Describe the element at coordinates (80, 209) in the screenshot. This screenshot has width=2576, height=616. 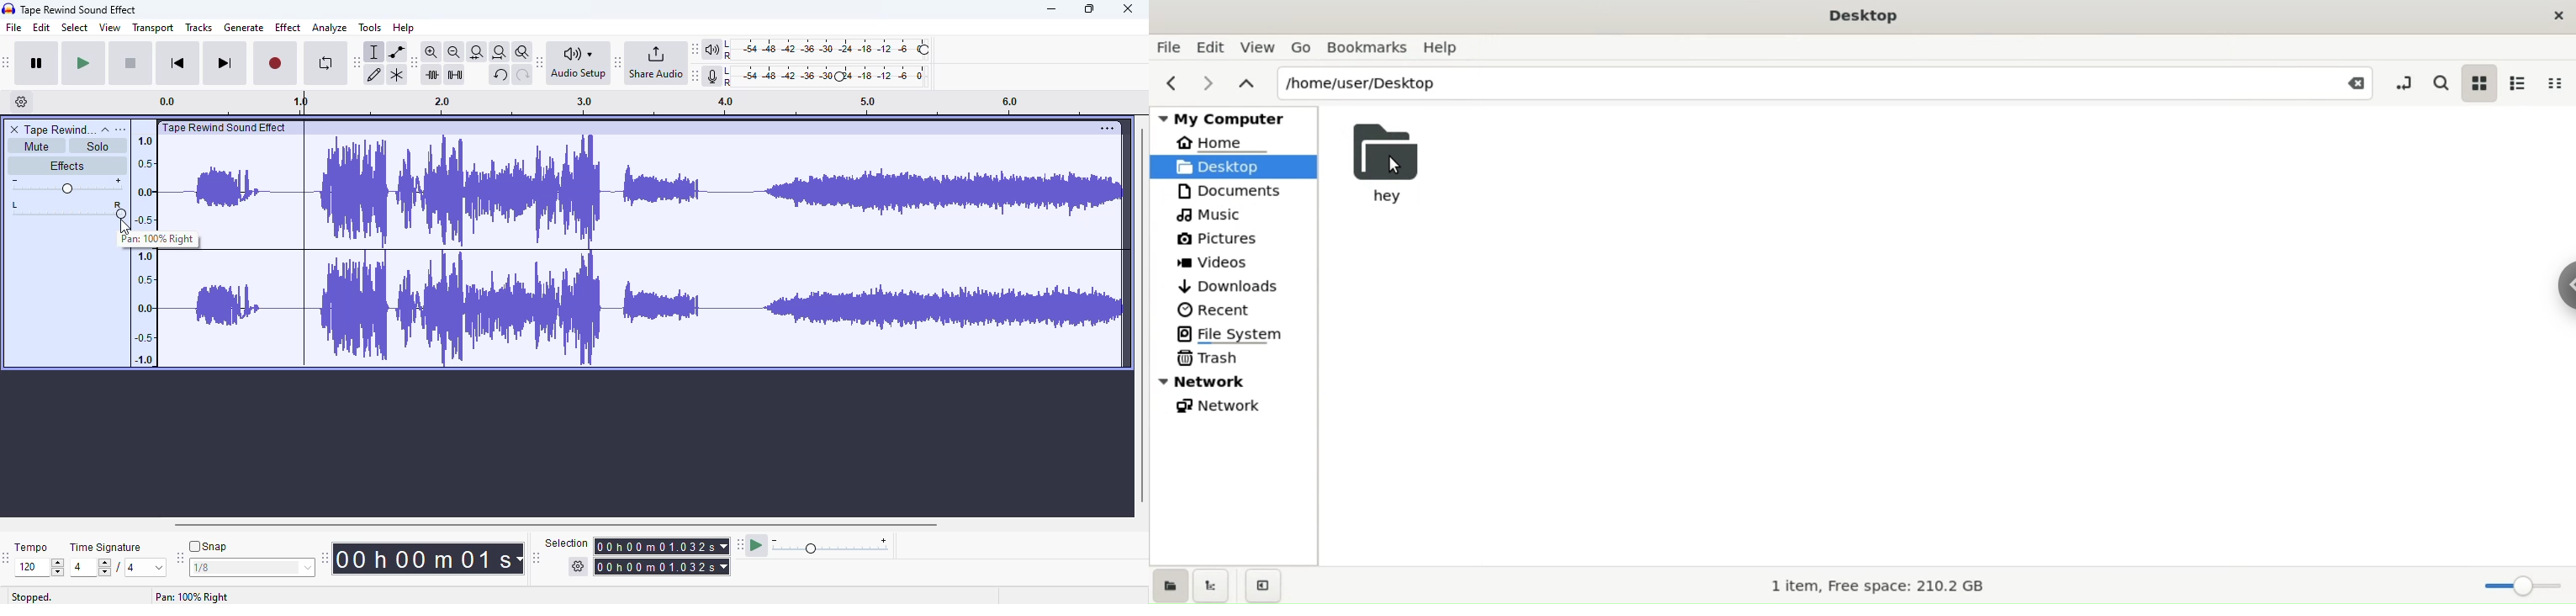
I see `pan` at that location.